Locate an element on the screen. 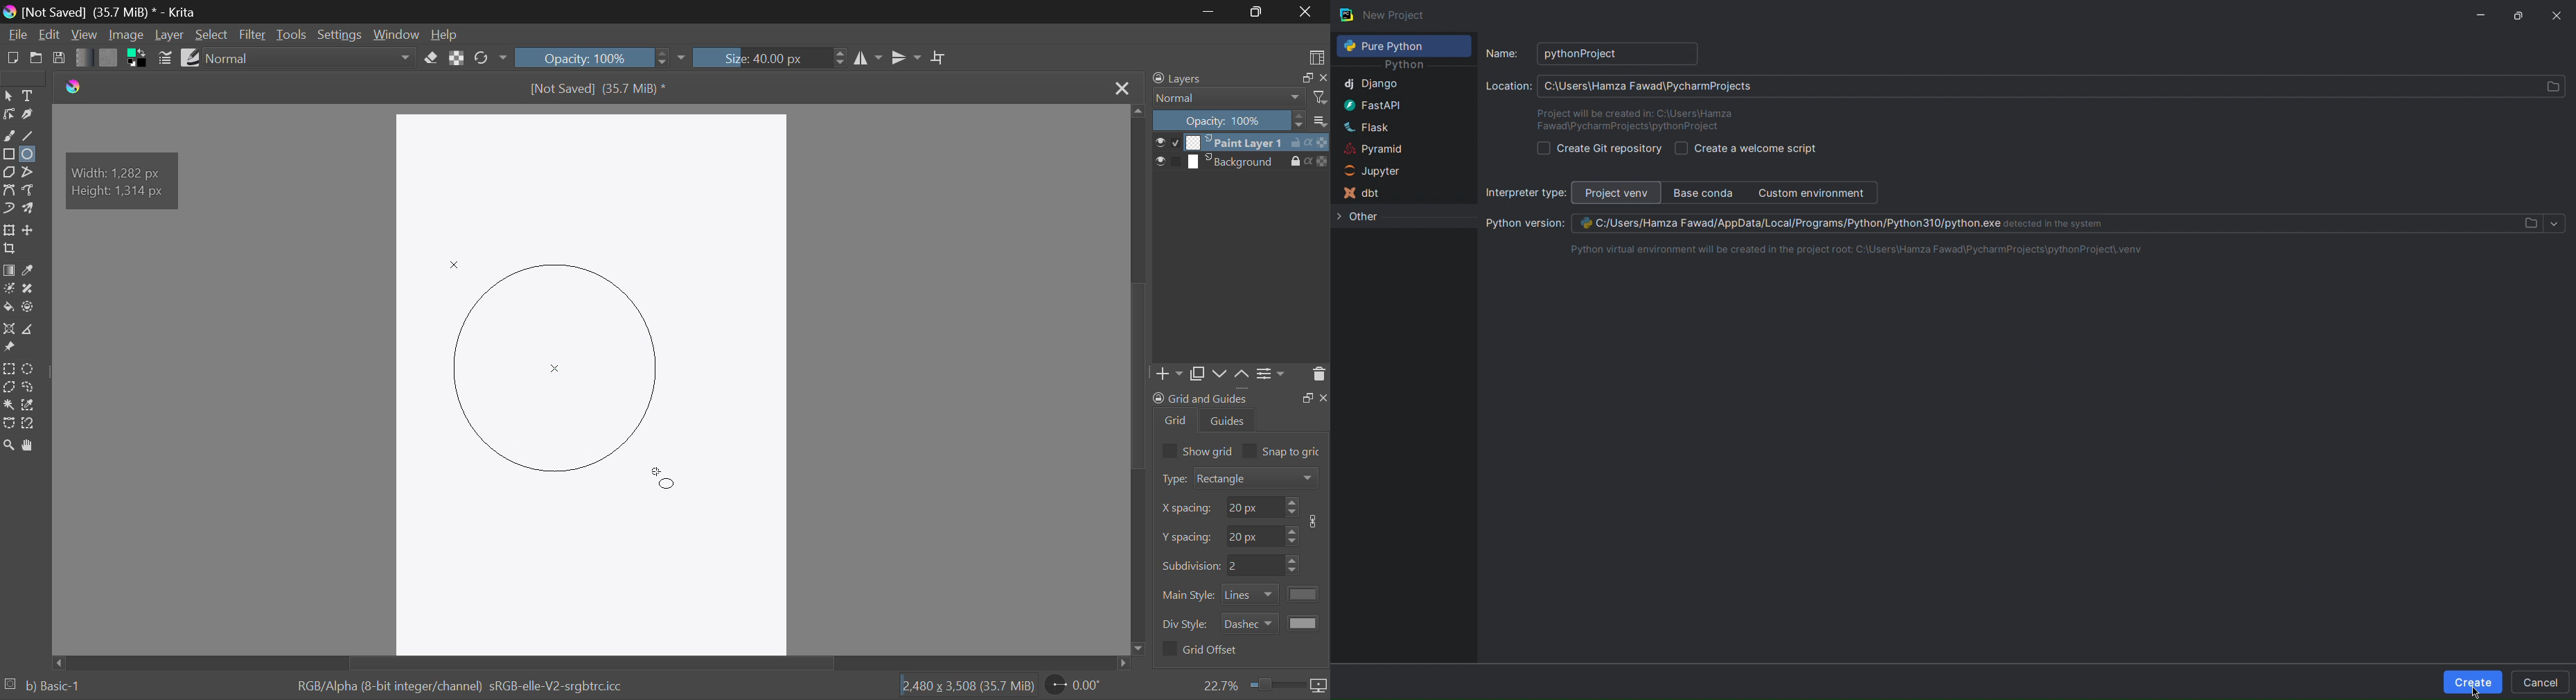 The width and height of the screenshot is (2576, 700). Page Rotation is located at coordinates (1077, 687).